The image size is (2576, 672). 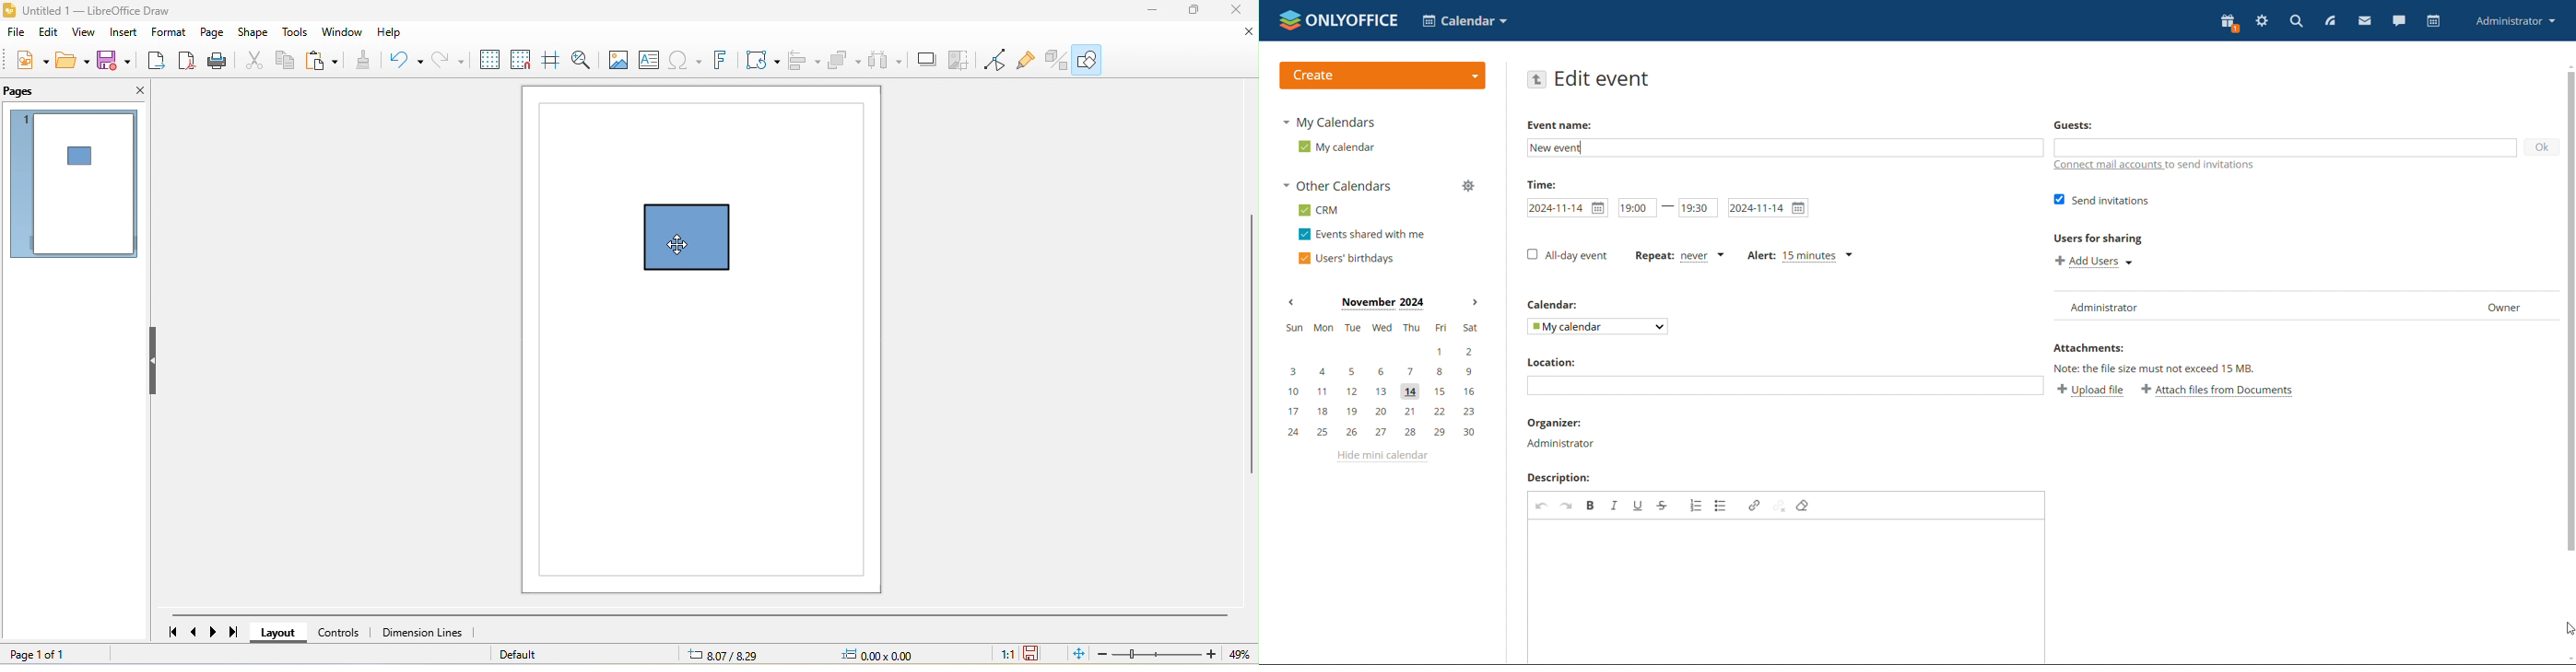 What do you see at coordinates (2156, 165) in the screenshot?
I see `connect mail accounts` at bounding box center [2156, 165].